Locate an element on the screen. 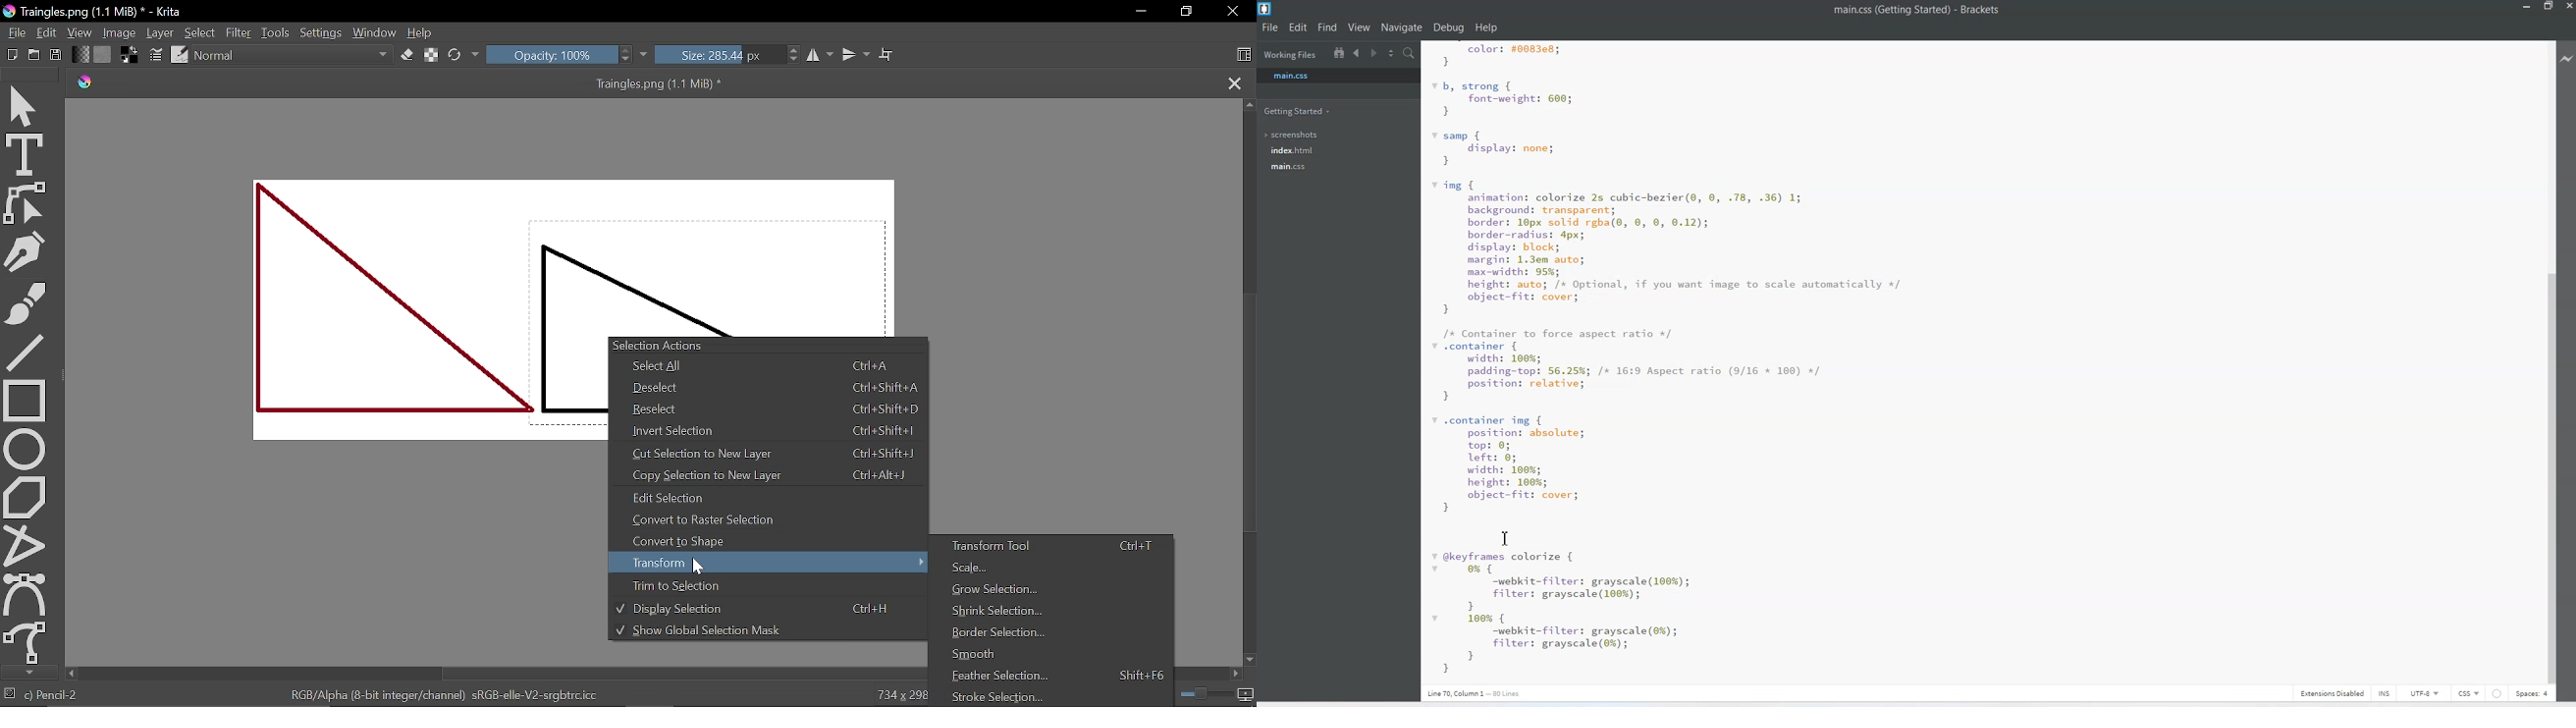 The height and width of the screenshot is (728, 2576). No selection is located at coordinates (10, 695).